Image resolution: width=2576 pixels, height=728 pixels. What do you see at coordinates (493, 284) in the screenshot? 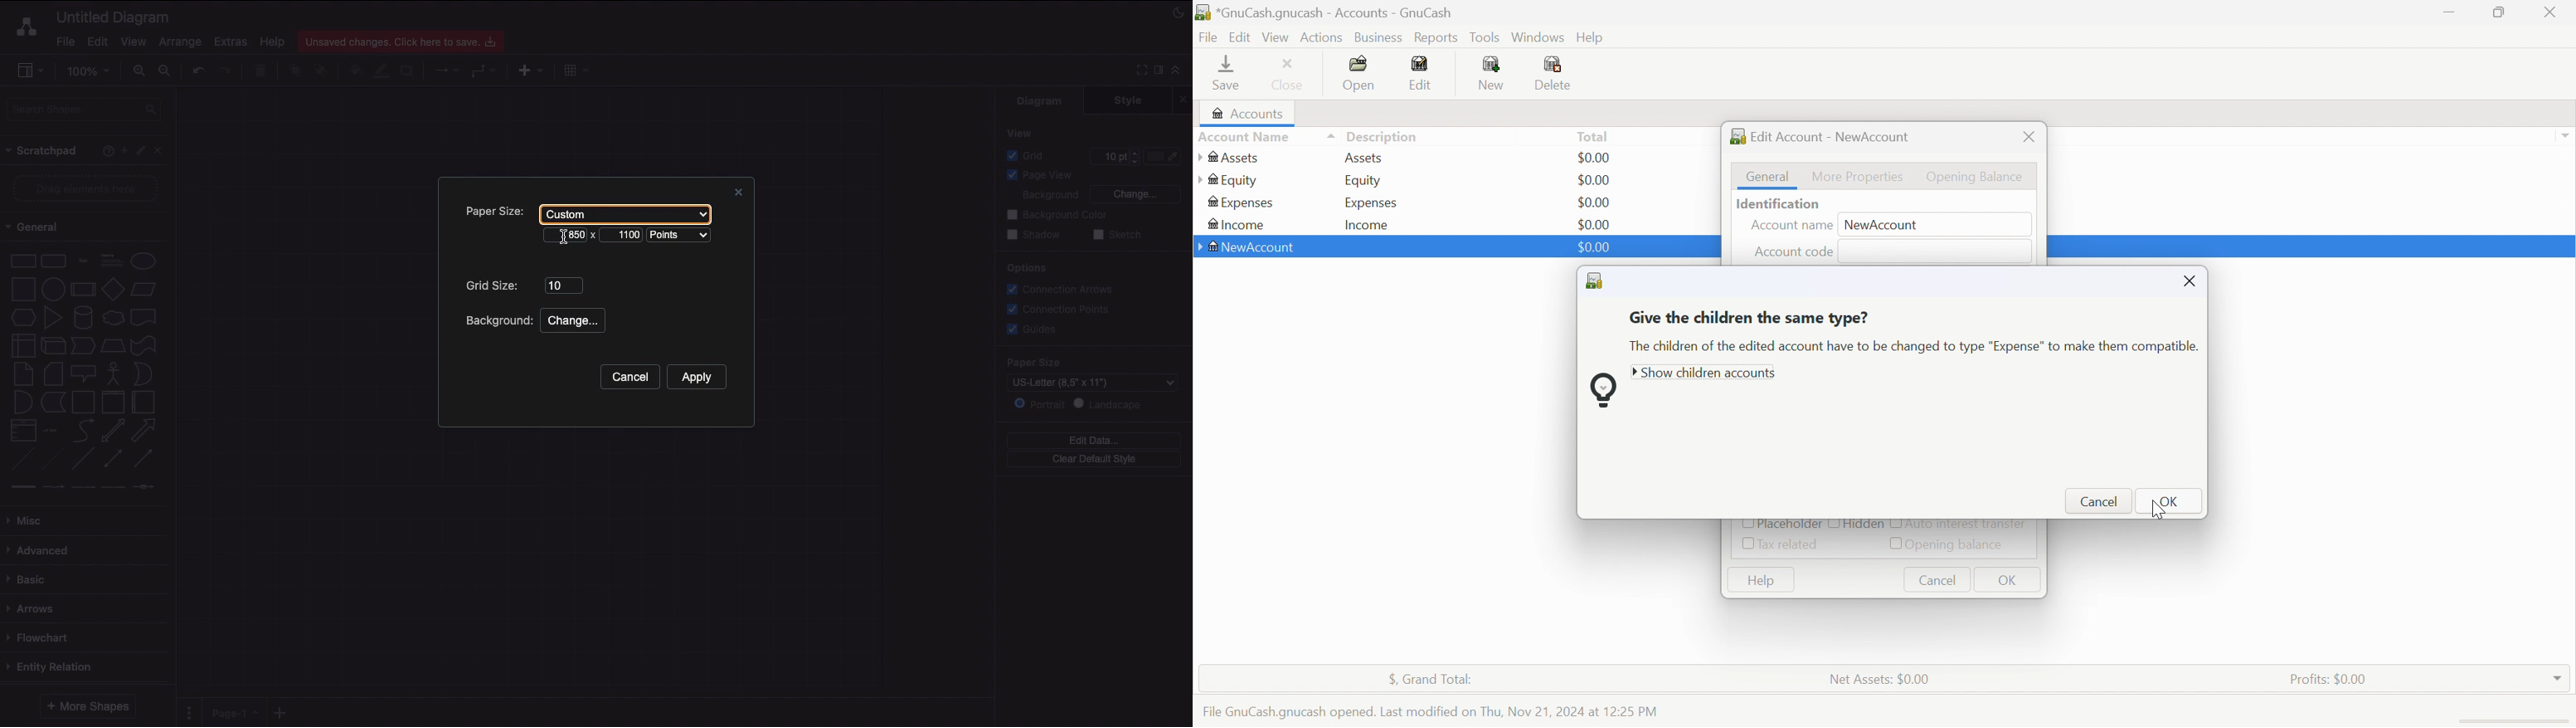
I see `Grid size ` at bounding box center [493, 284].